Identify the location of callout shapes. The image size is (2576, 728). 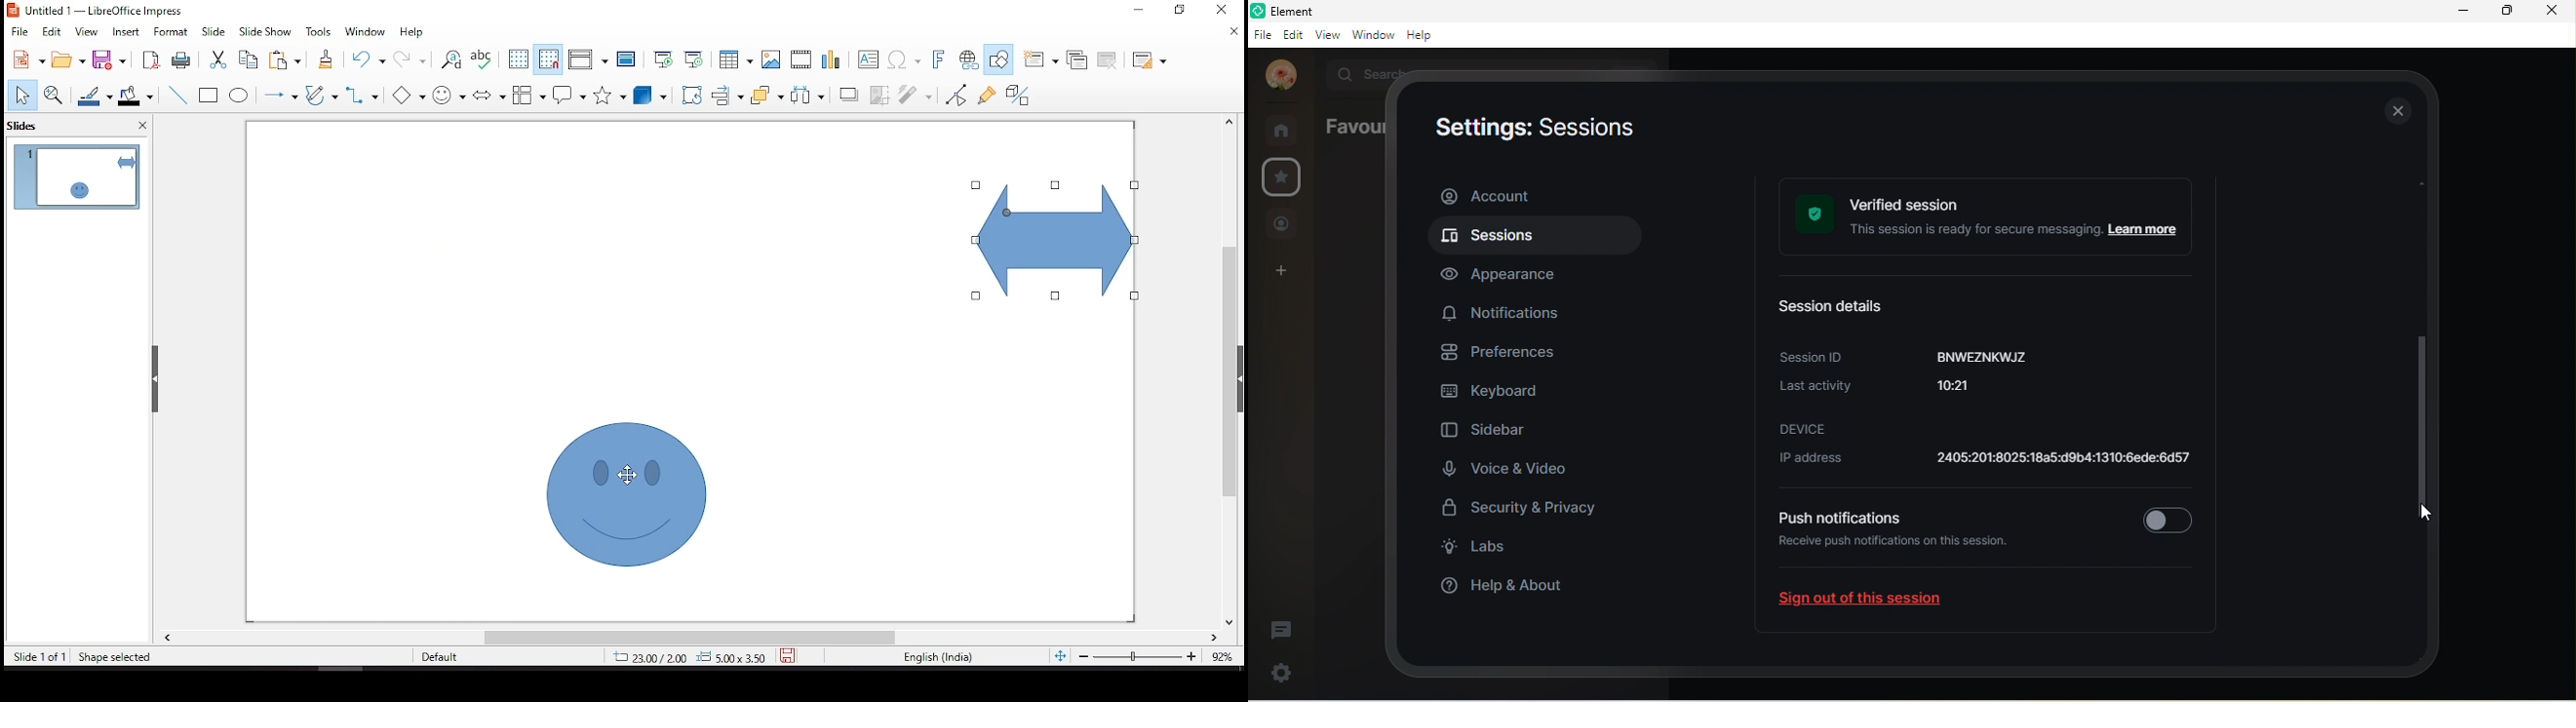
(570, 97).